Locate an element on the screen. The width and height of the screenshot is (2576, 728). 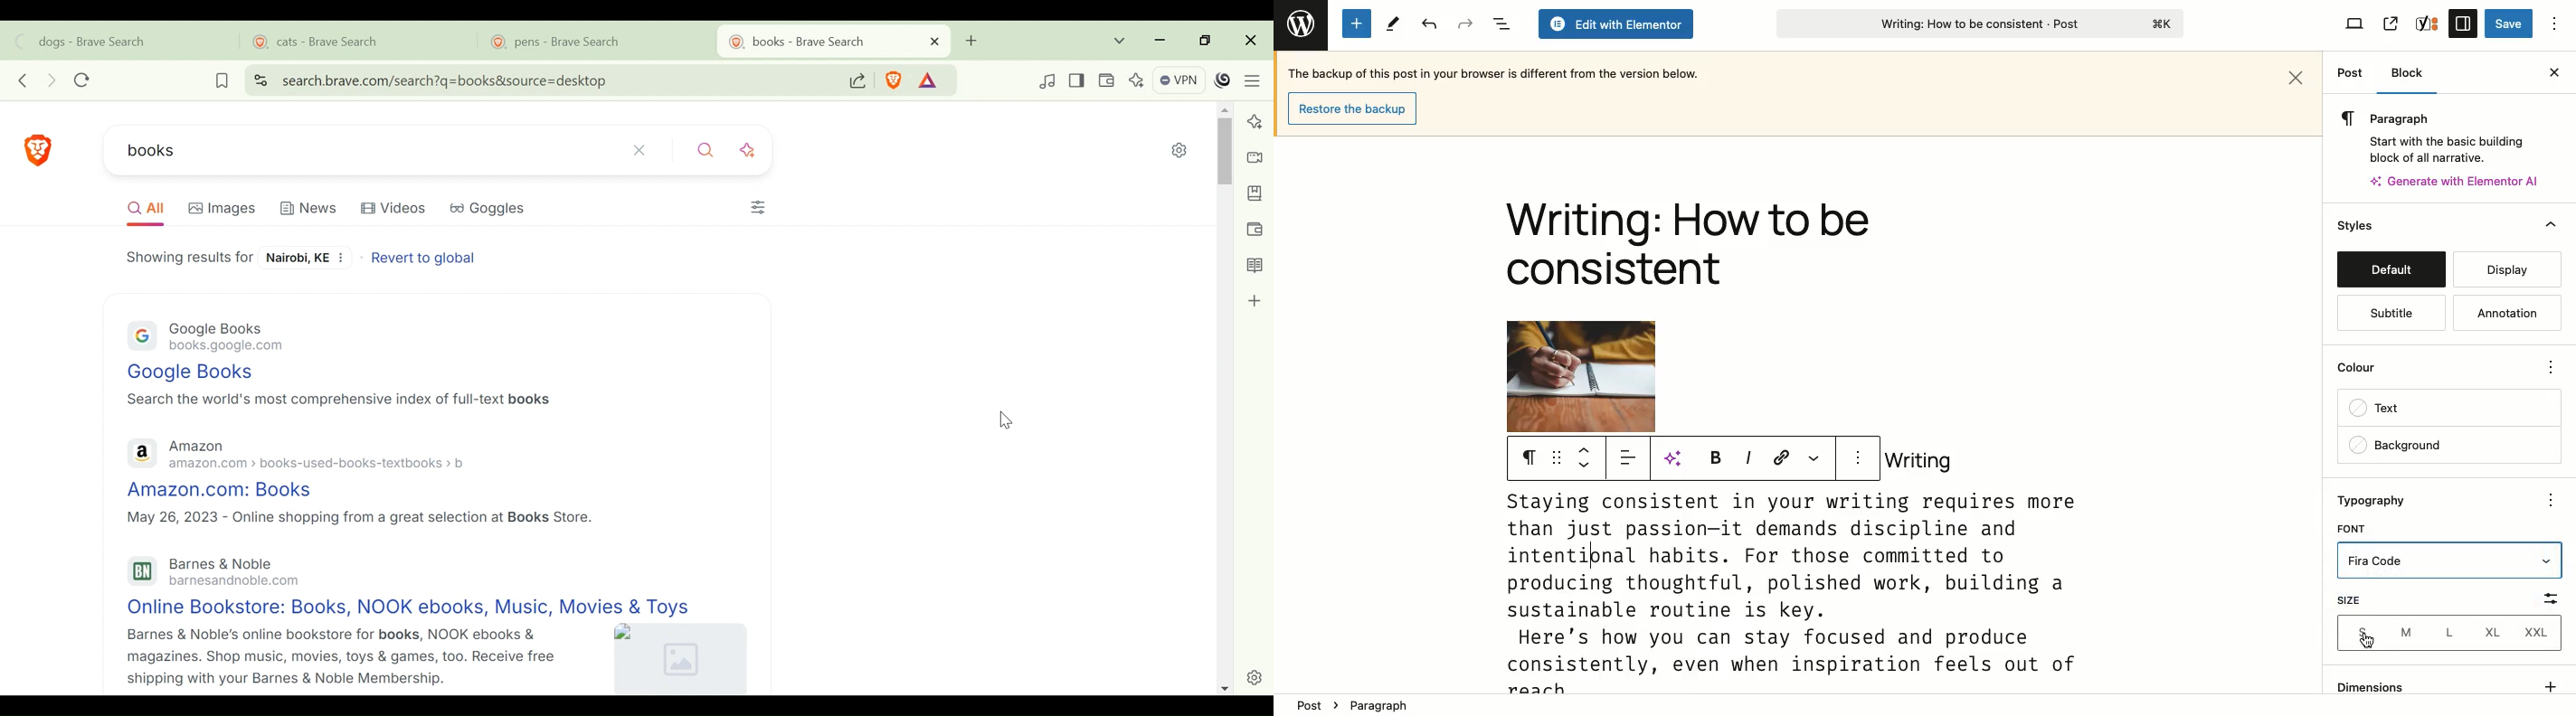
FORWARD is located at coordinates (53, 80).